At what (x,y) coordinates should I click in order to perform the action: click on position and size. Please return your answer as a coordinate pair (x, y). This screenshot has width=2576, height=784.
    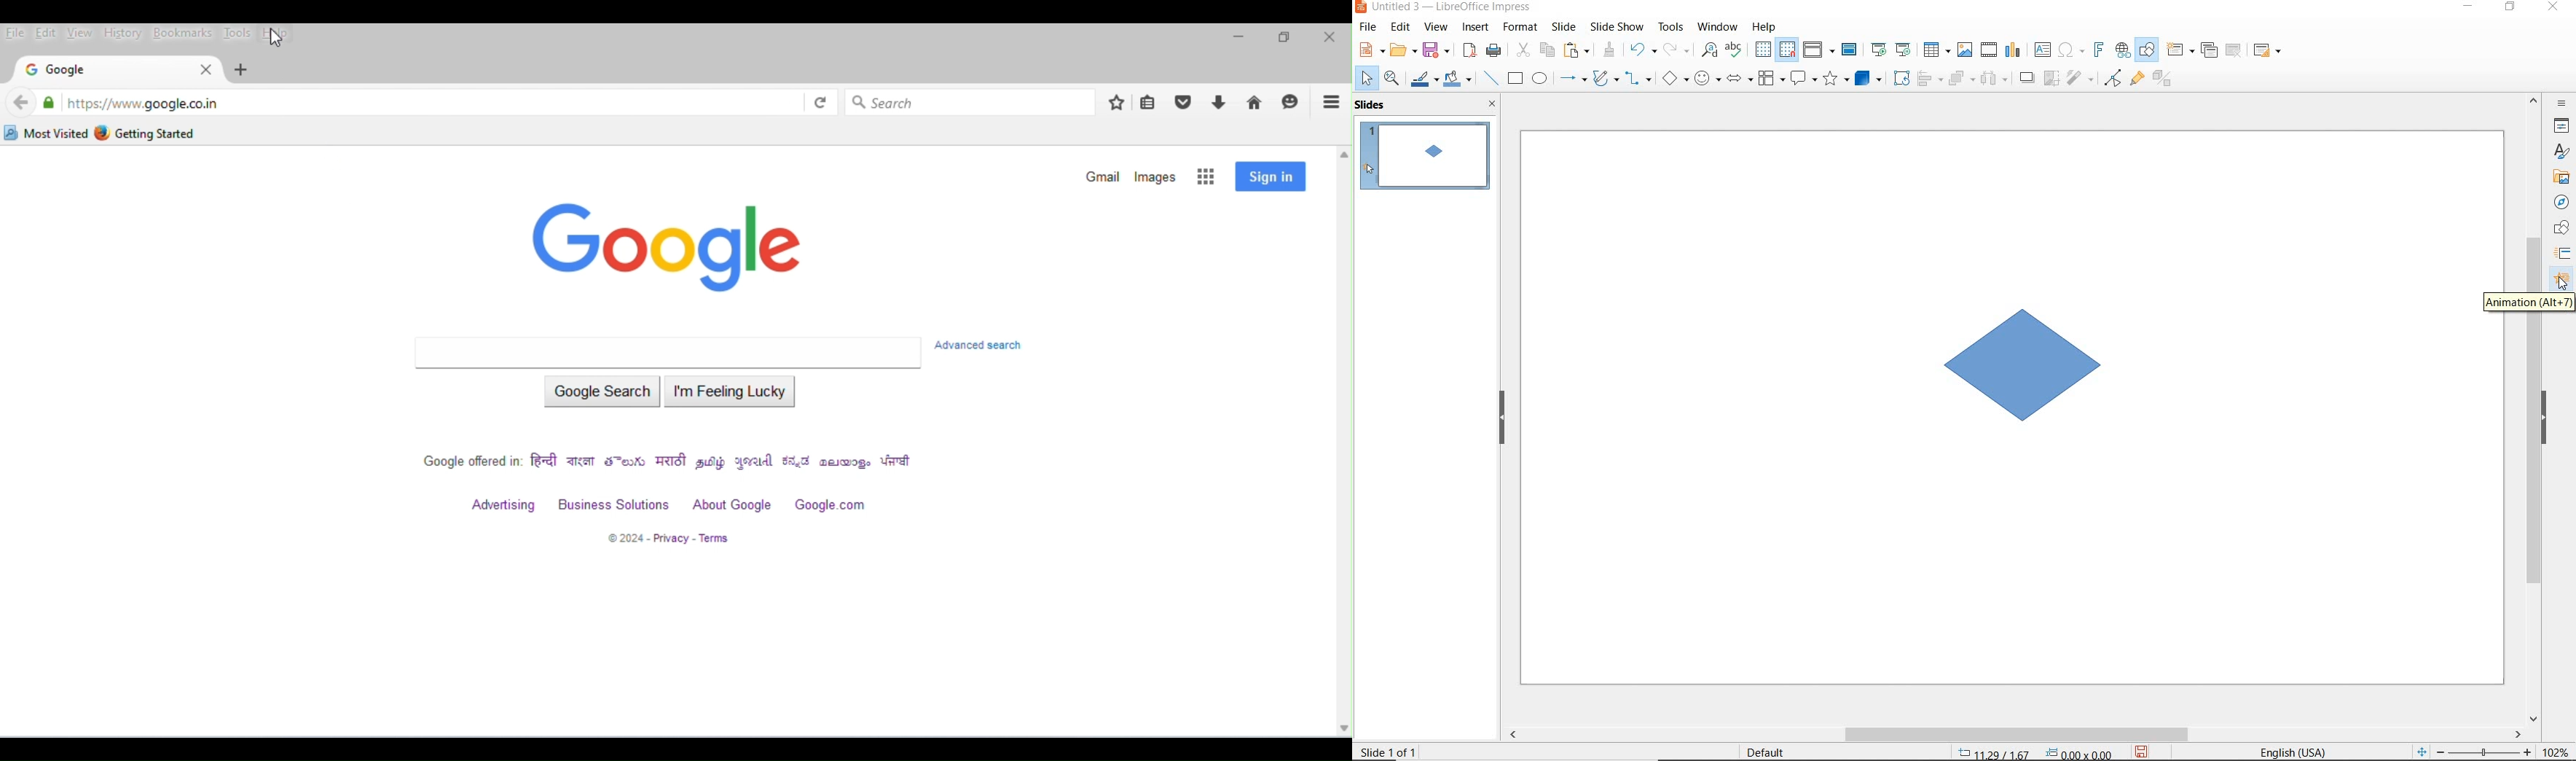
    Looking at the image, I should click on (2033, 752).